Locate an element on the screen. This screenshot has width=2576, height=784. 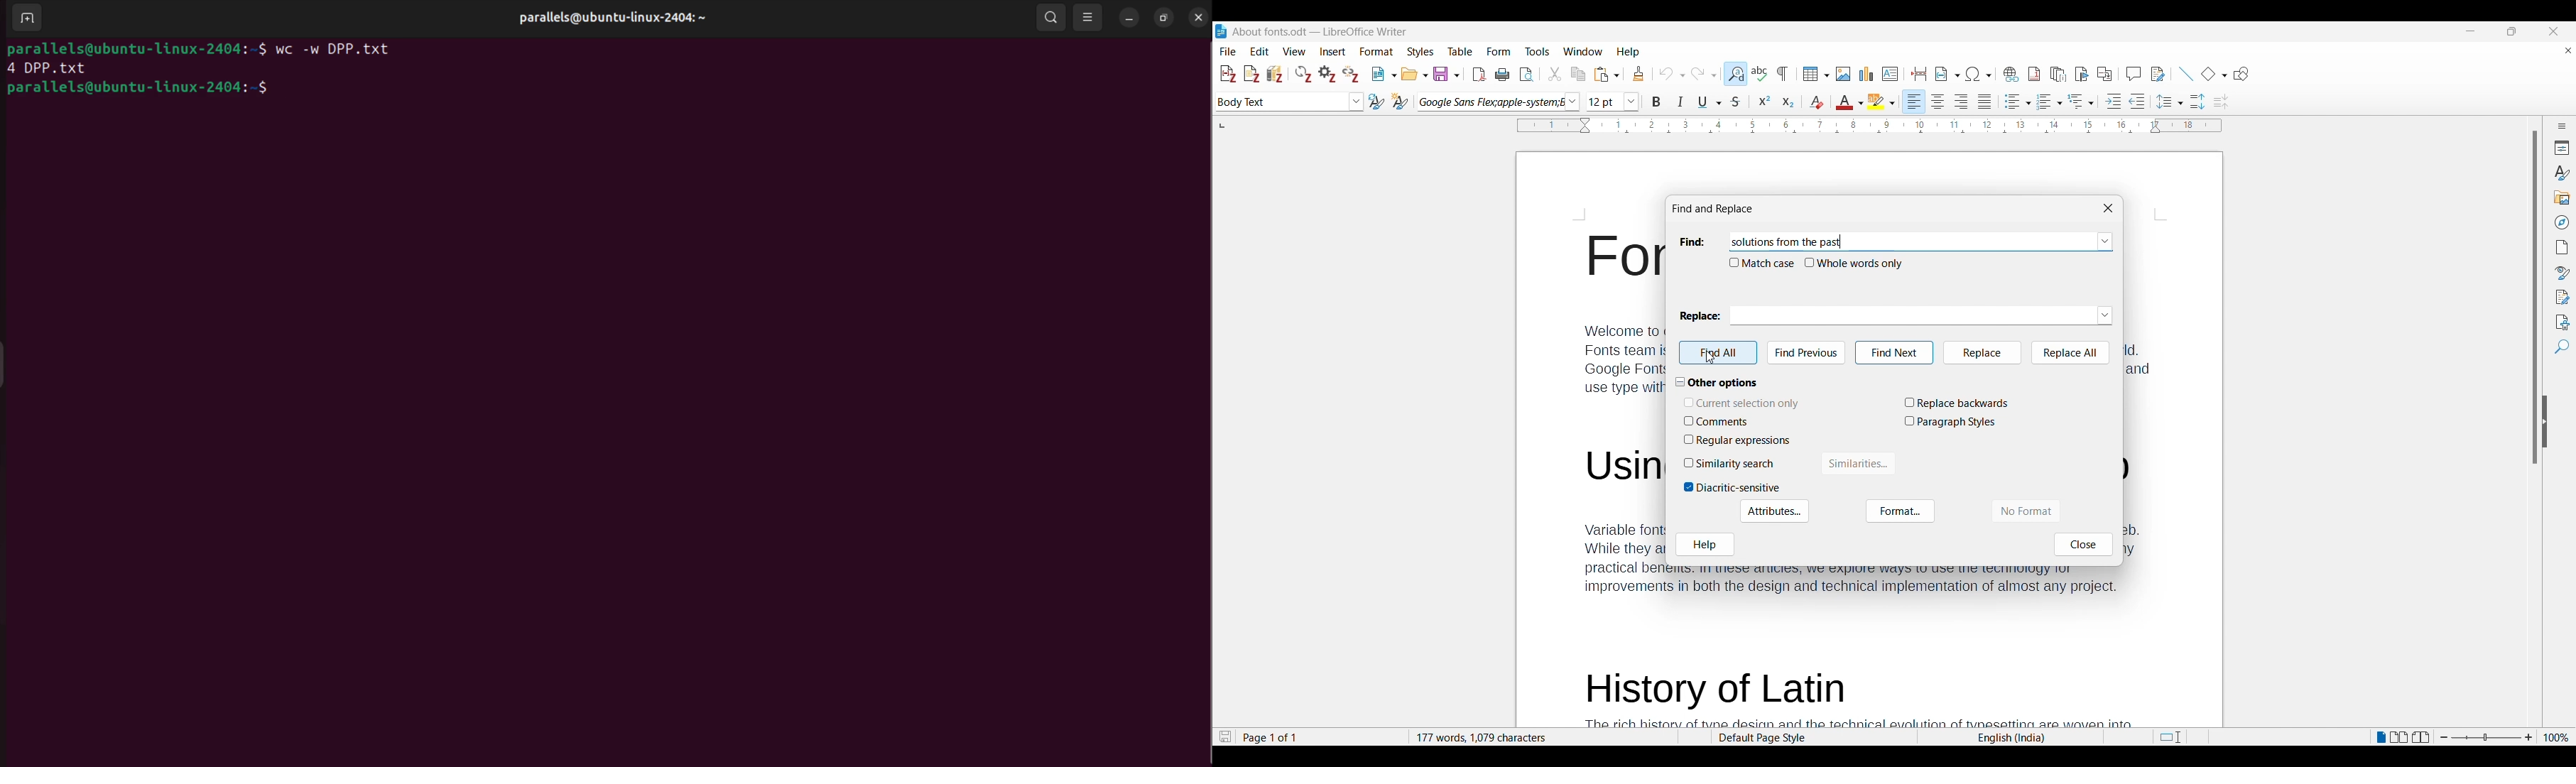
Vertical slide bar is located at coordinates (2535, 298).